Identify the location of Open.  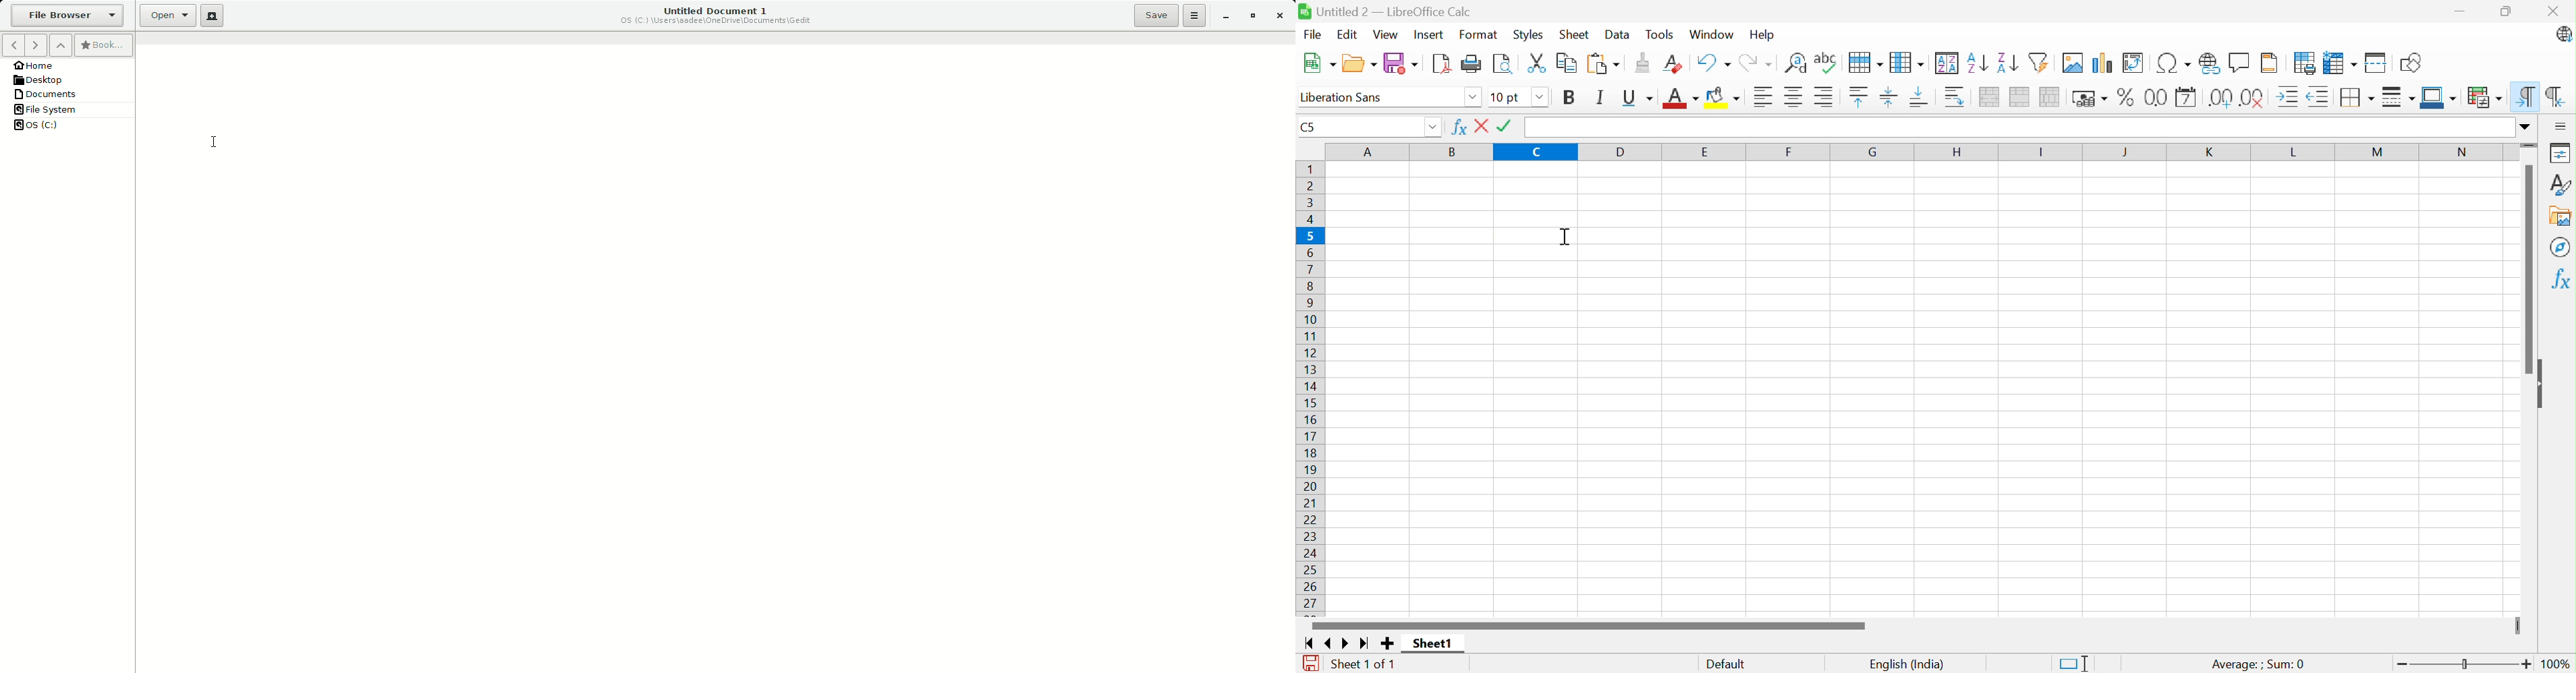
(1360, 63).